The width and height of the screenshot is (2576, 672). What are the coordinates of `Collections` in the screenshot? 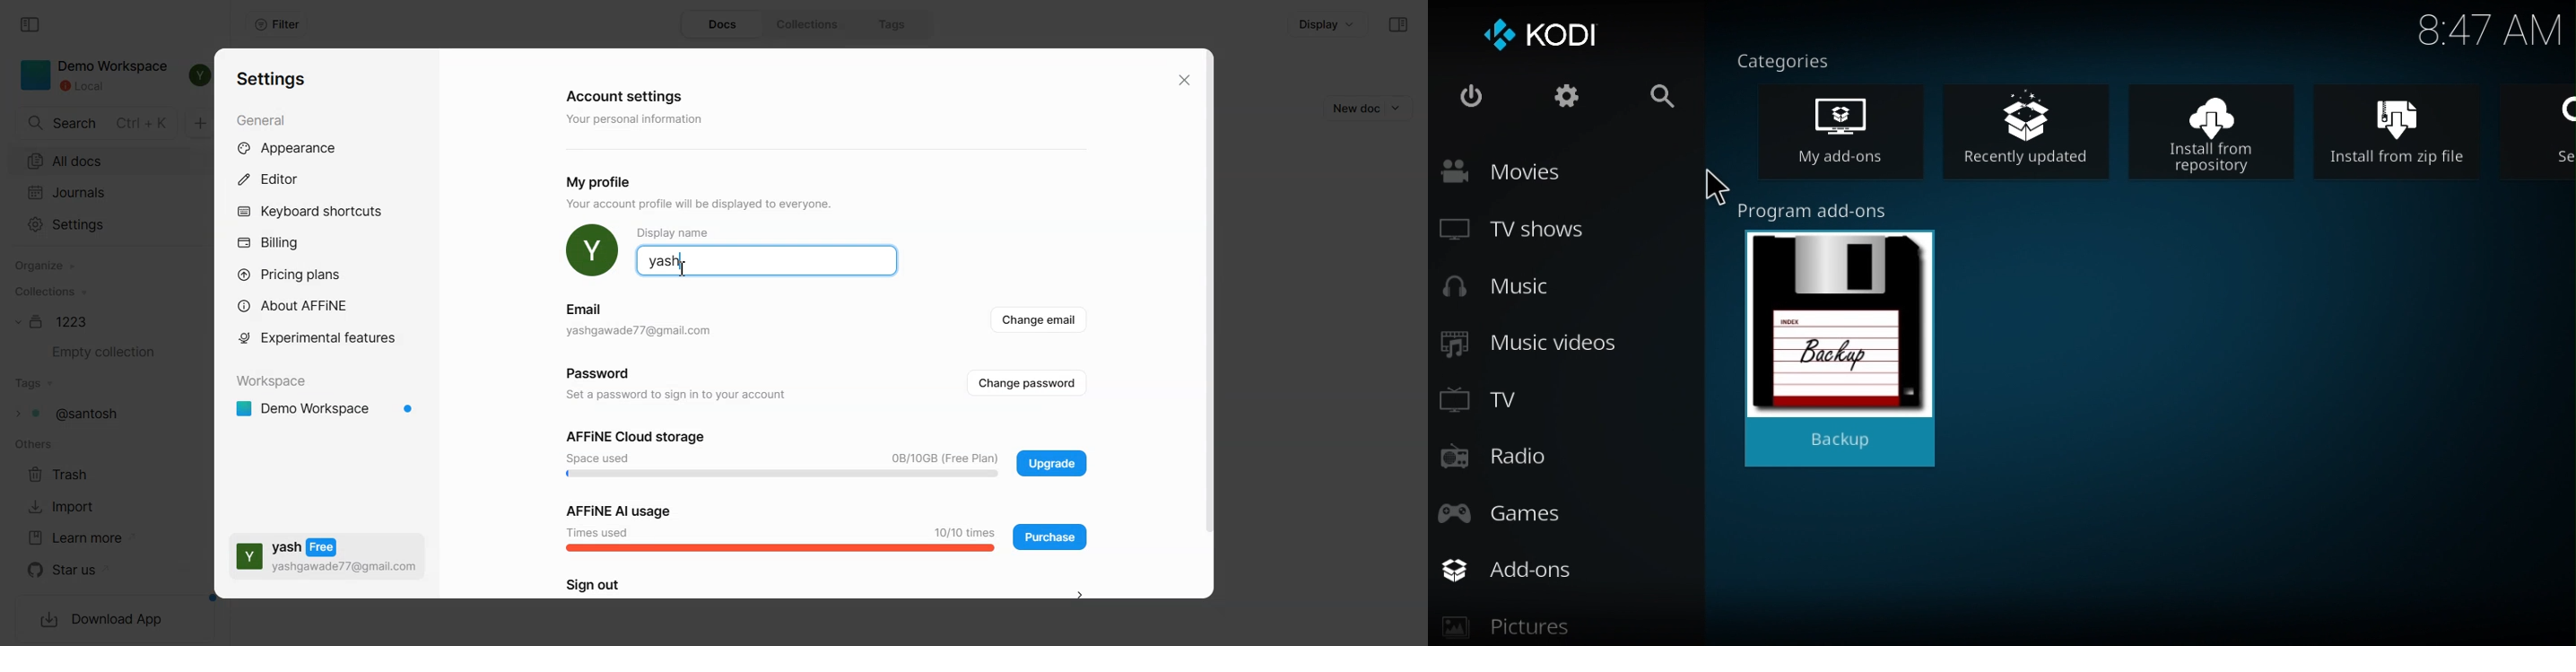 It's located at (49, 291).